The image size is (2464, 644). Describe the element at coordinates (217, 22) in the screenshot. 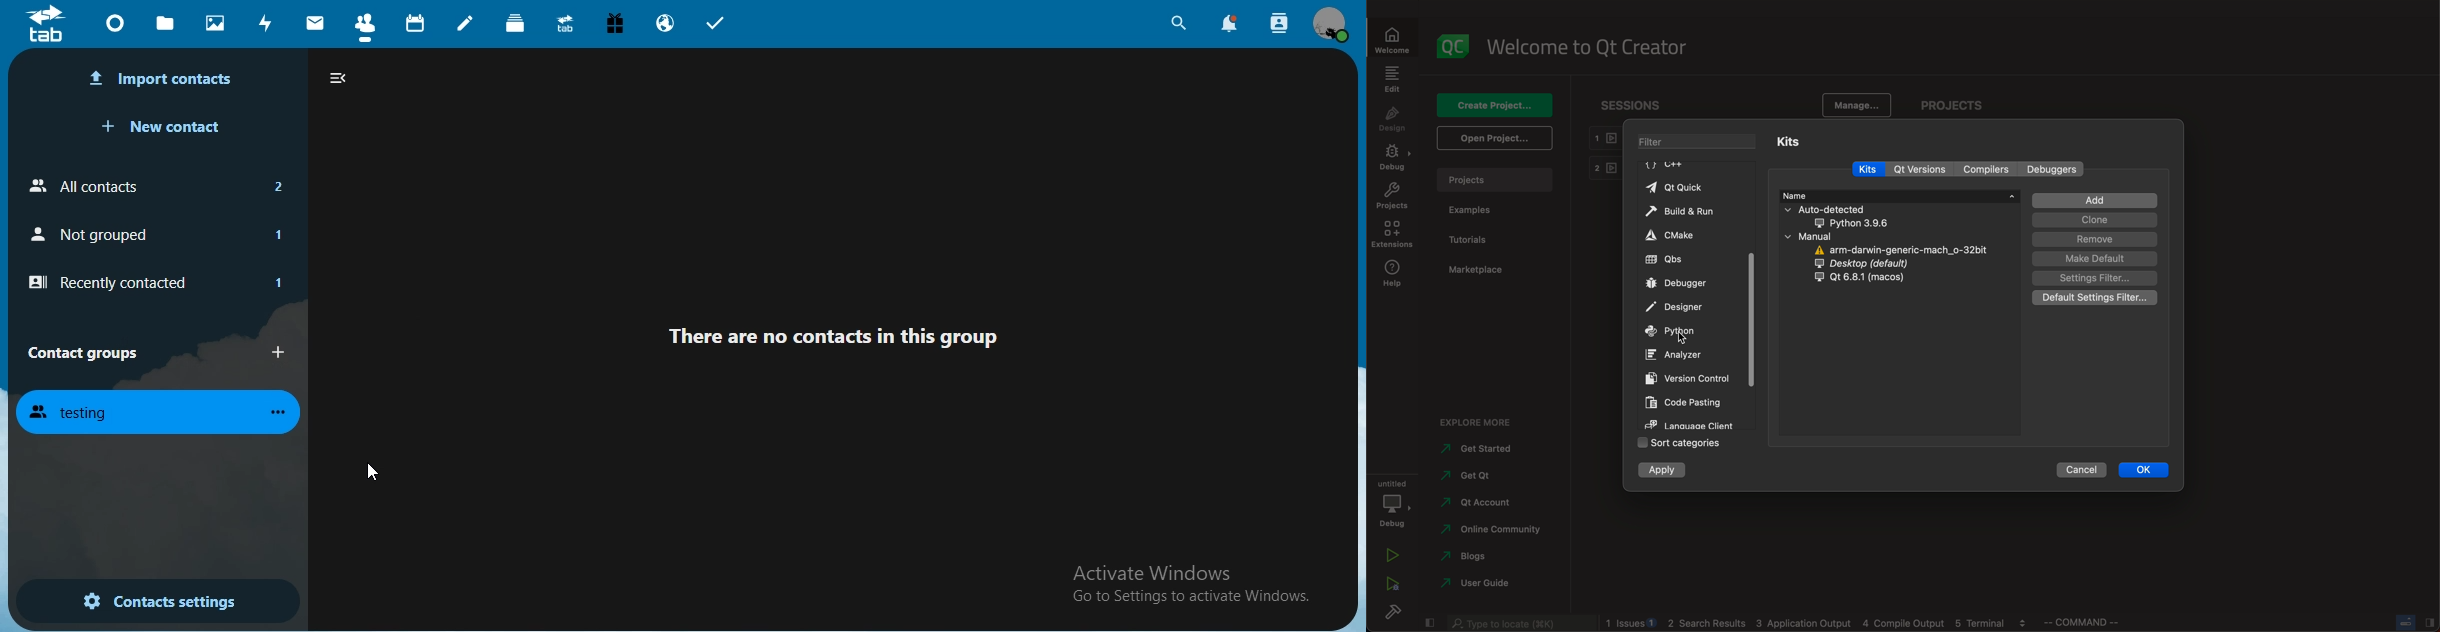

I see `photos` at that location.